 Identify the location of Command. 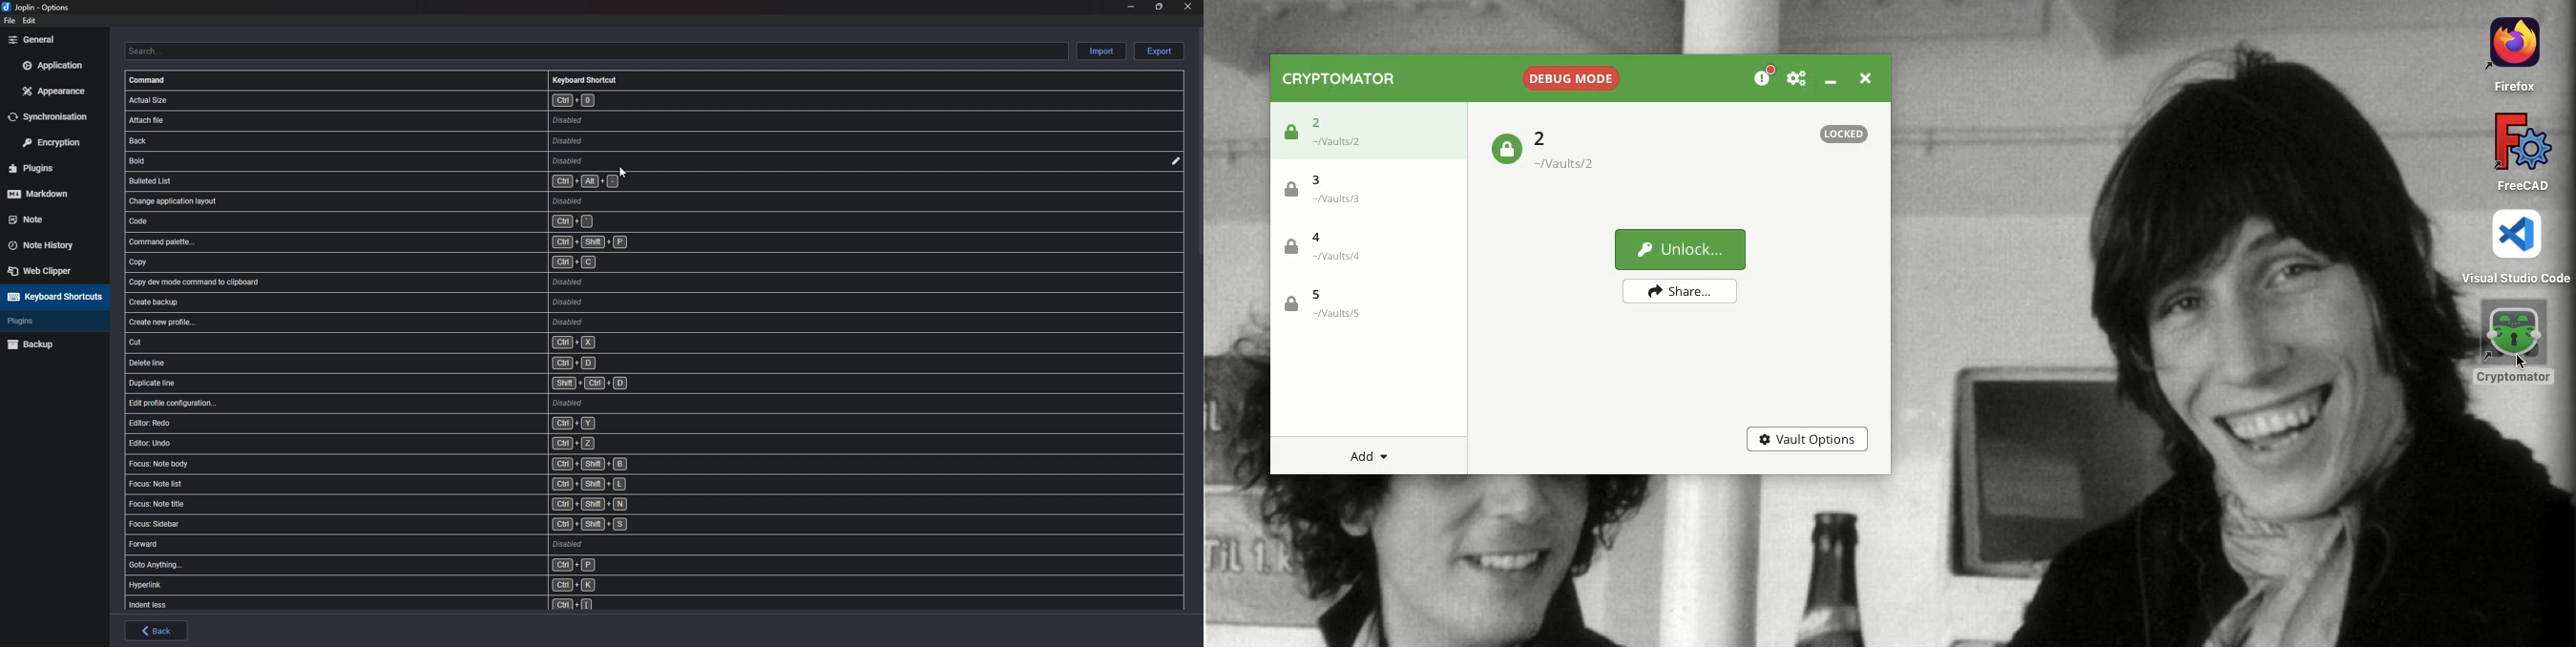
(149, 80).